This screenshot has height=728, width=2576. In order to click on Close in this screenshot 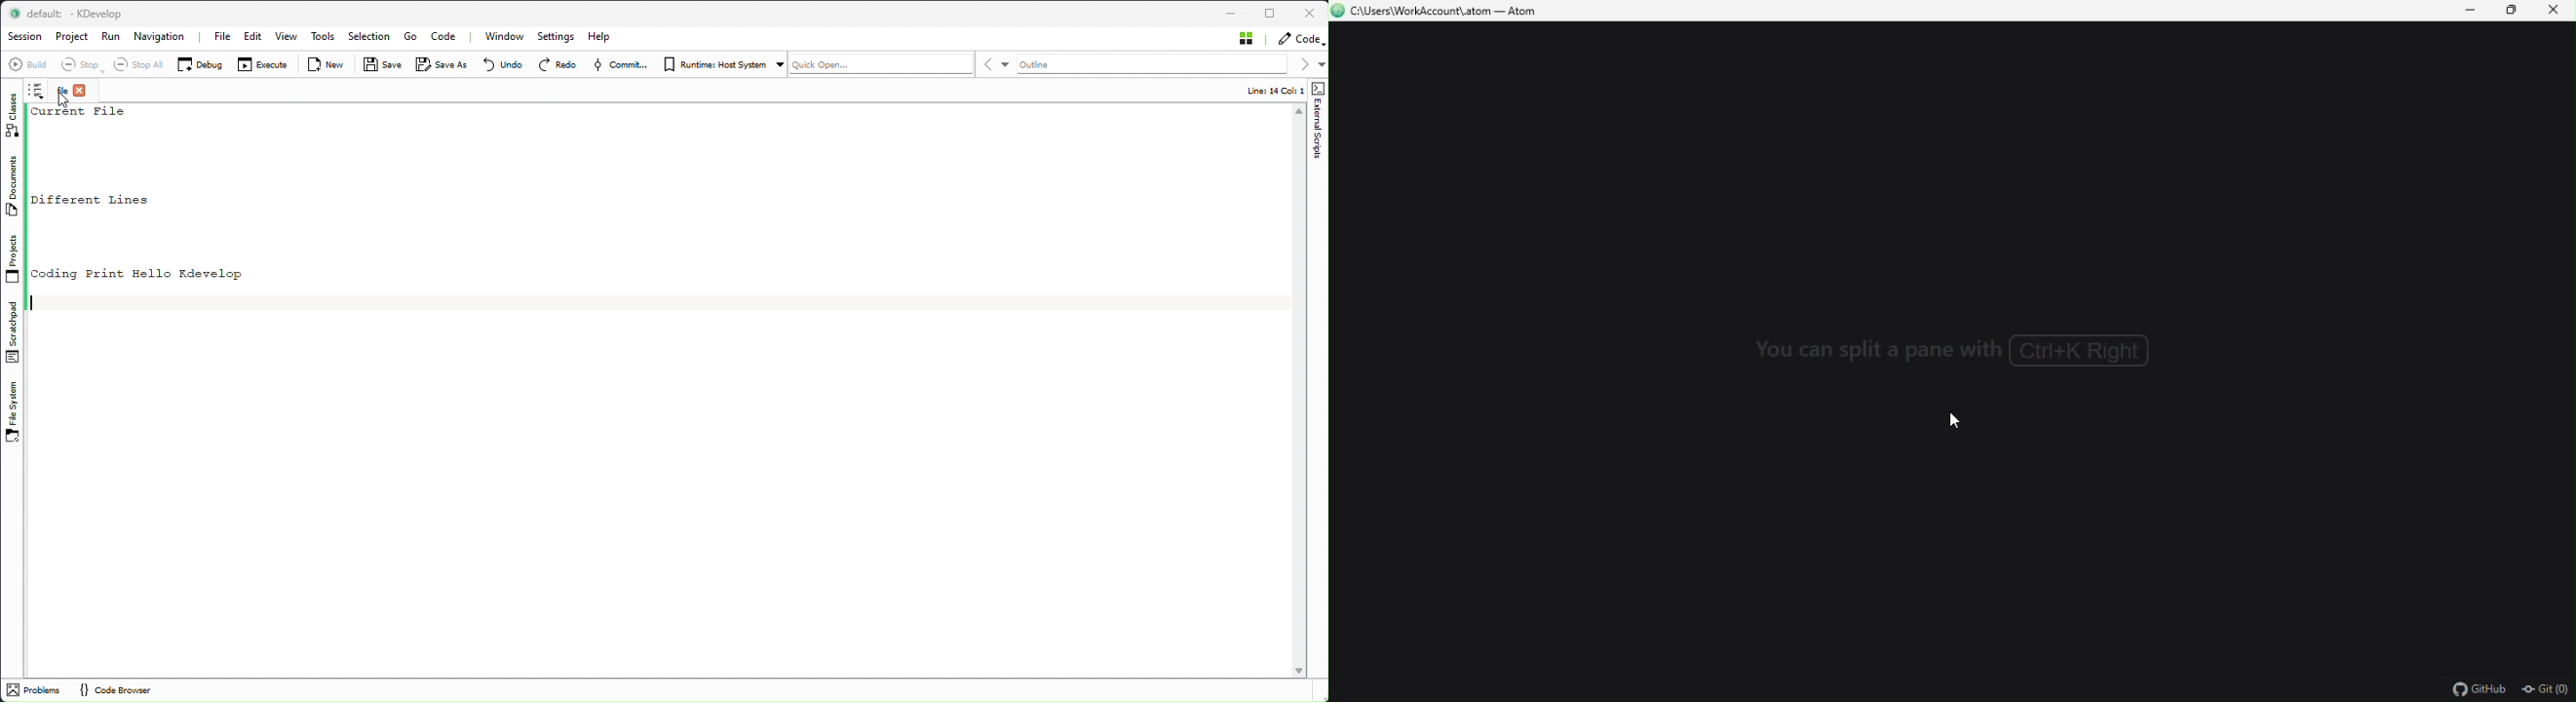, I will do `click(1309, 12)`.